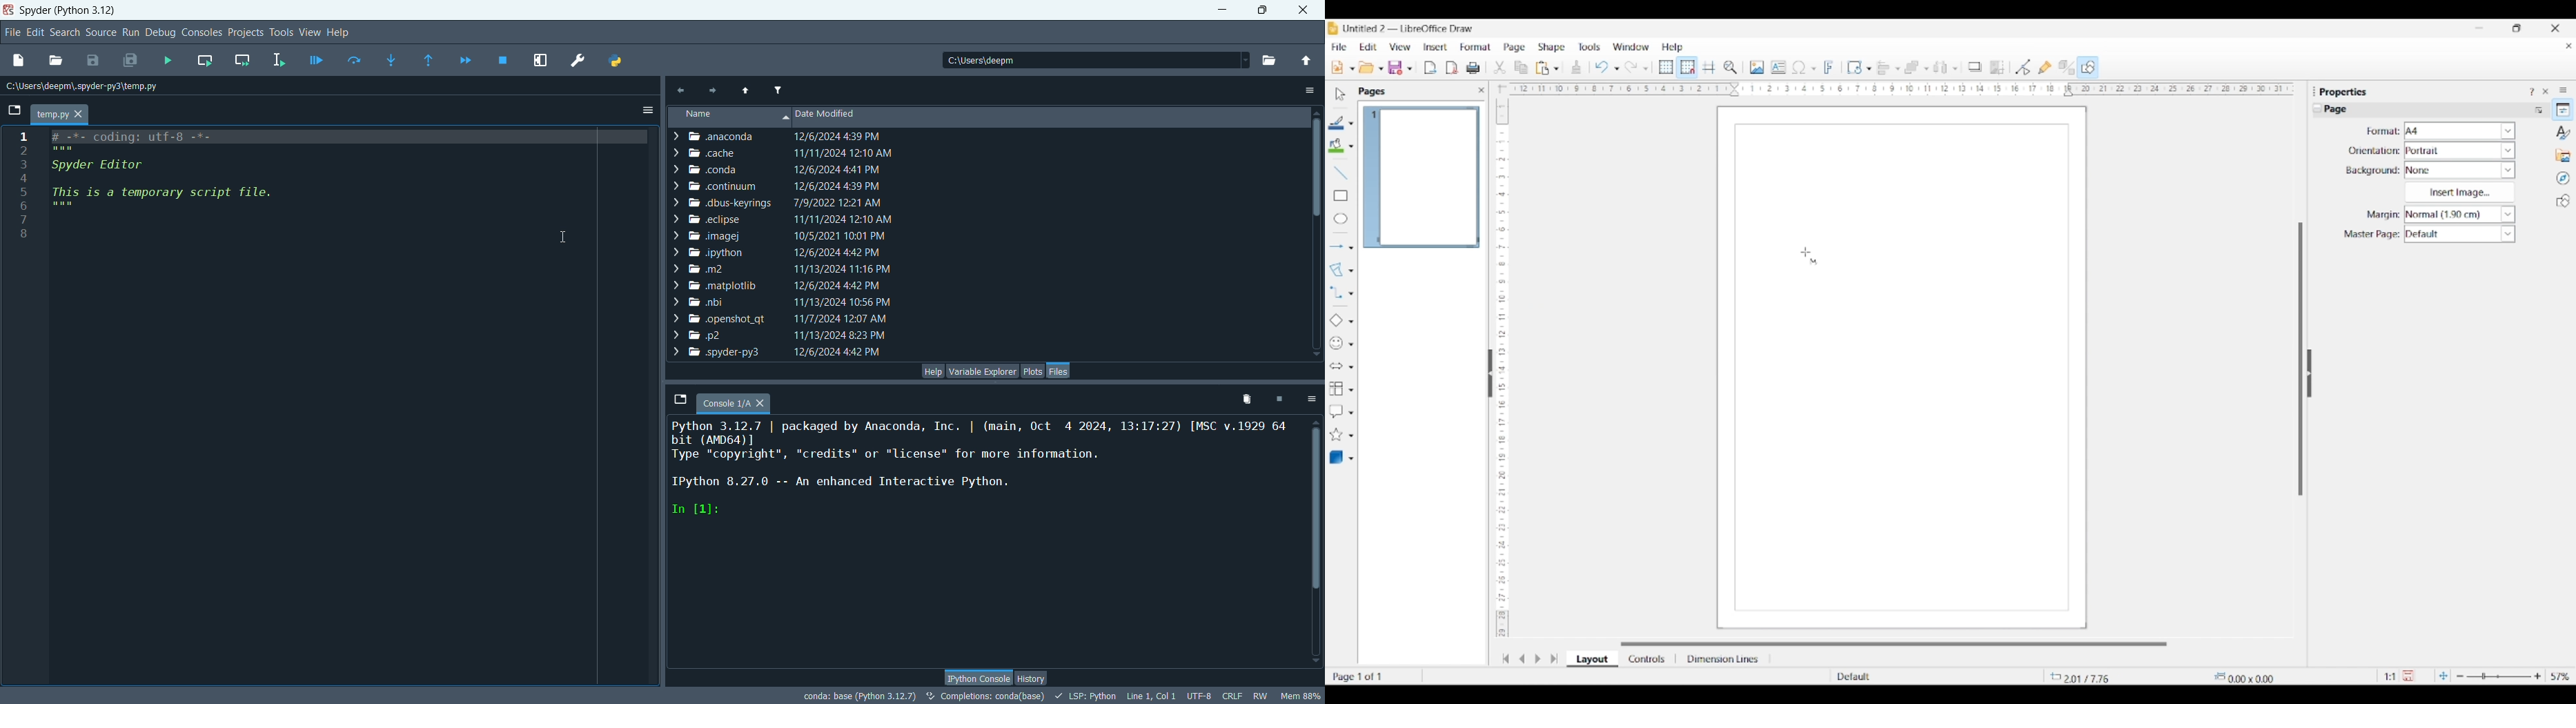 This screenshot has height=728, width=2576. Describe the element at coordinates (2371, 235) in the screenshot. I see `Indicates master page settings` at that location.